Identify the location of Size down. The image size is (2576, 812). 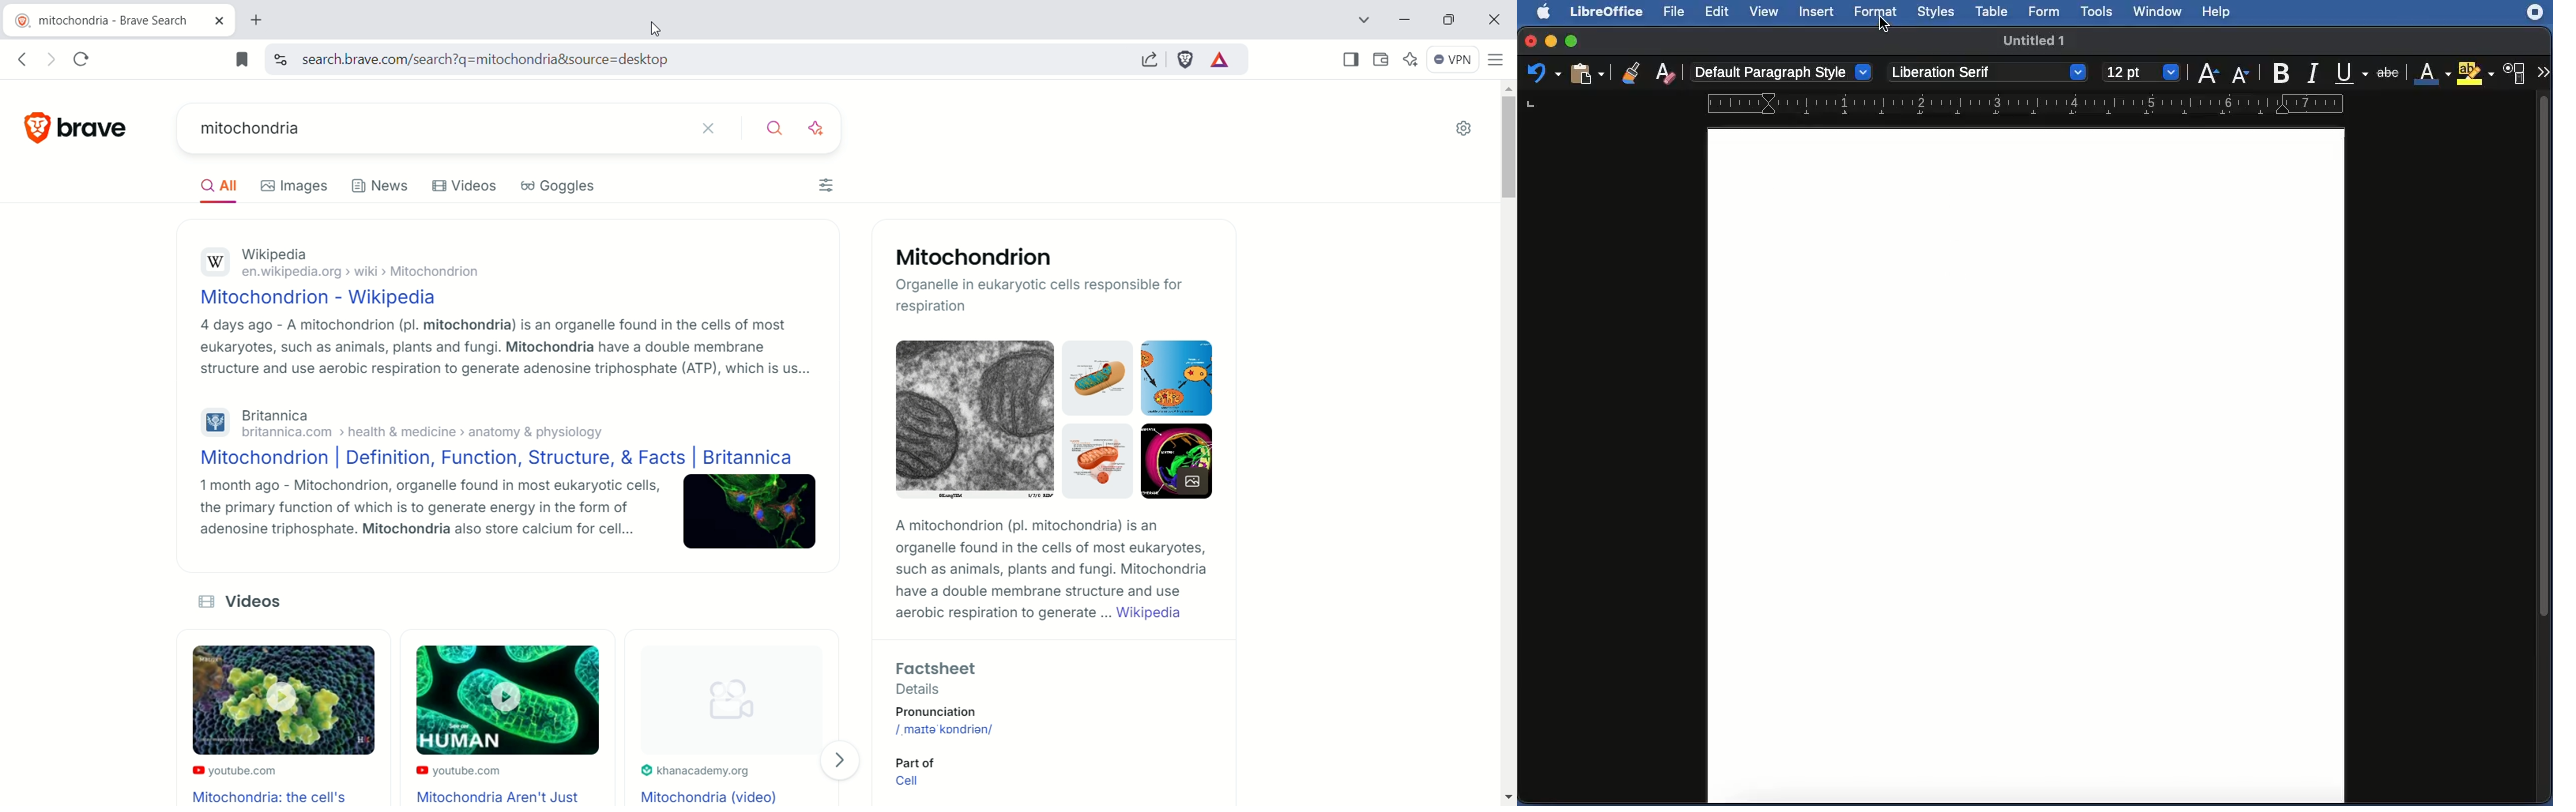
(2242, 73).